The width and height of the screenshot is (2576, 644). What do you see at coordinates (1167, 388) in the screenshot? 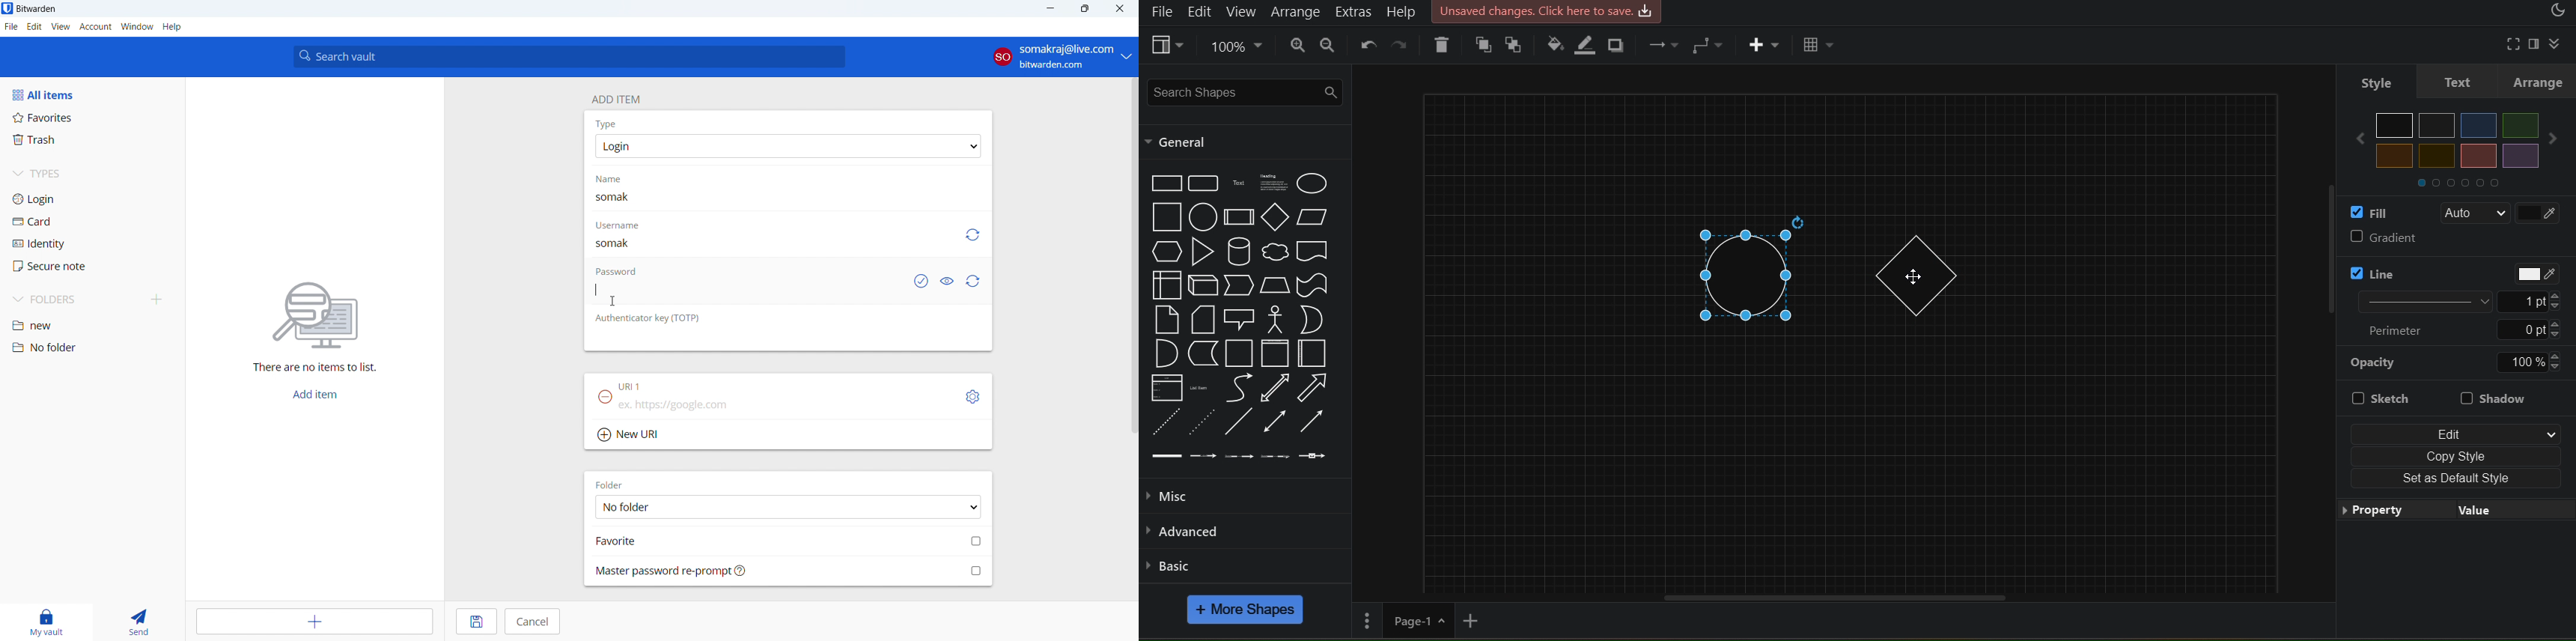
I see `List` at bounding box center [1167, 388].